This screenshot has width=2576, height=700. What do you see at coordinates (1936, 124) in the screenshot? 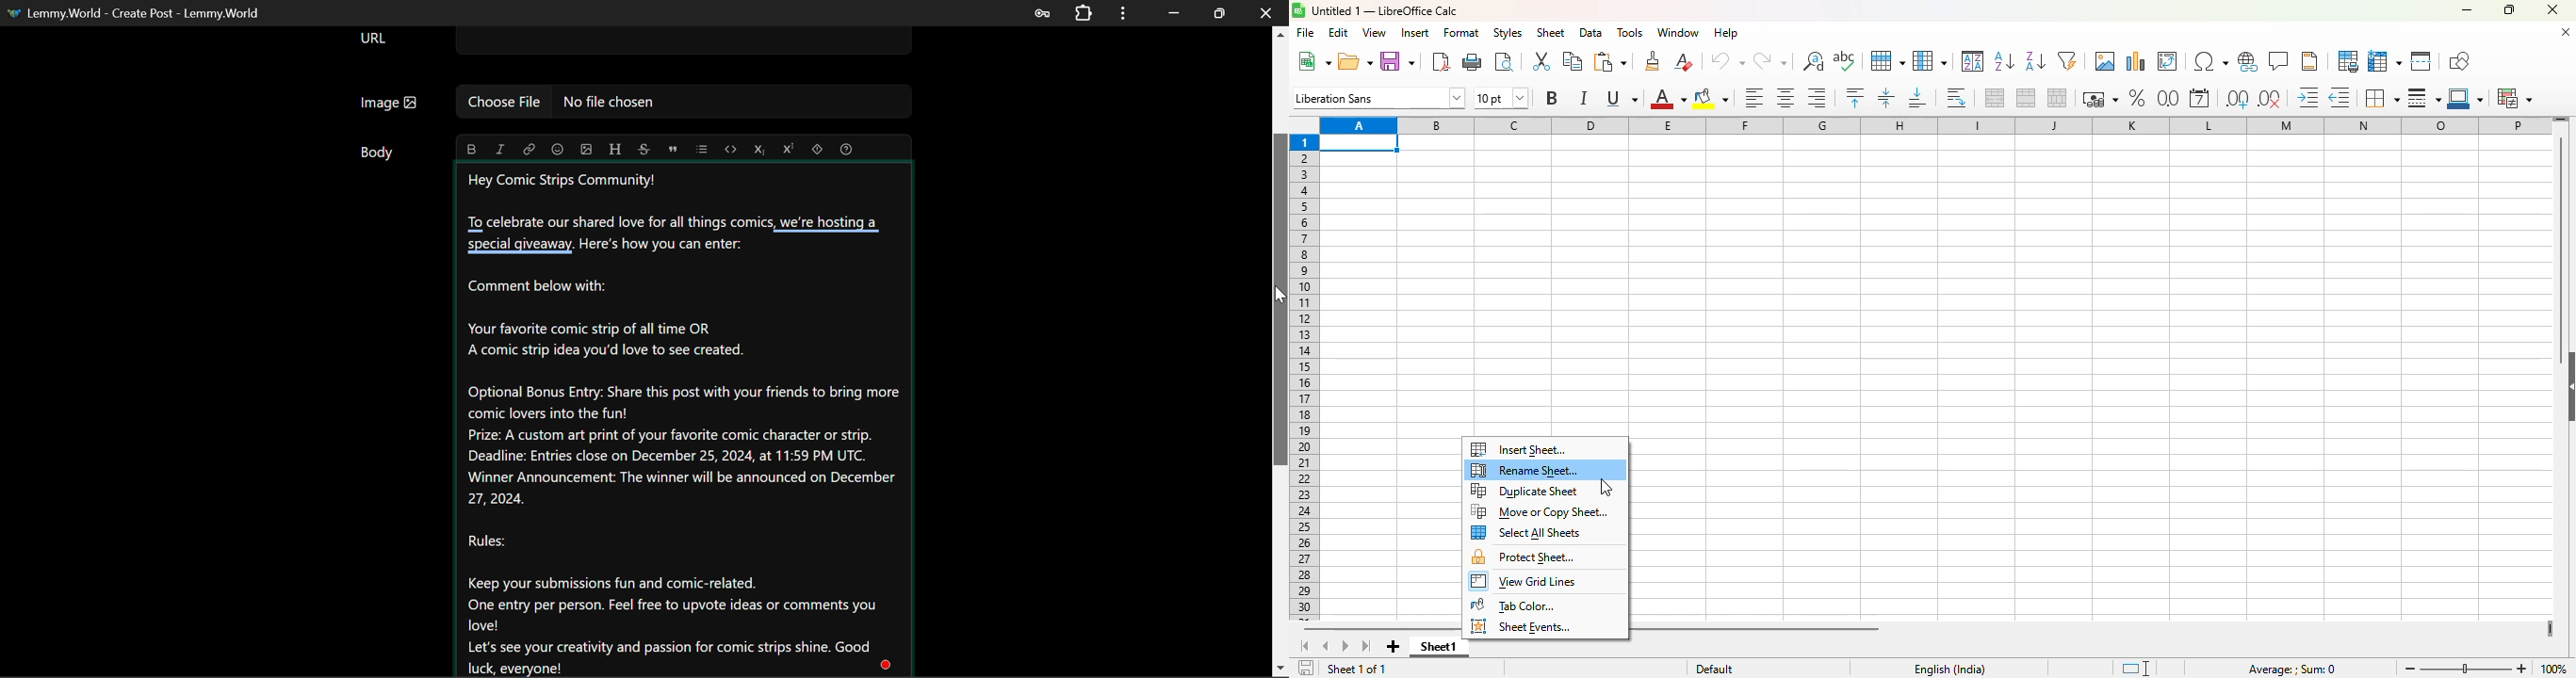
I see `columns` at bounding box center [1936, 124].